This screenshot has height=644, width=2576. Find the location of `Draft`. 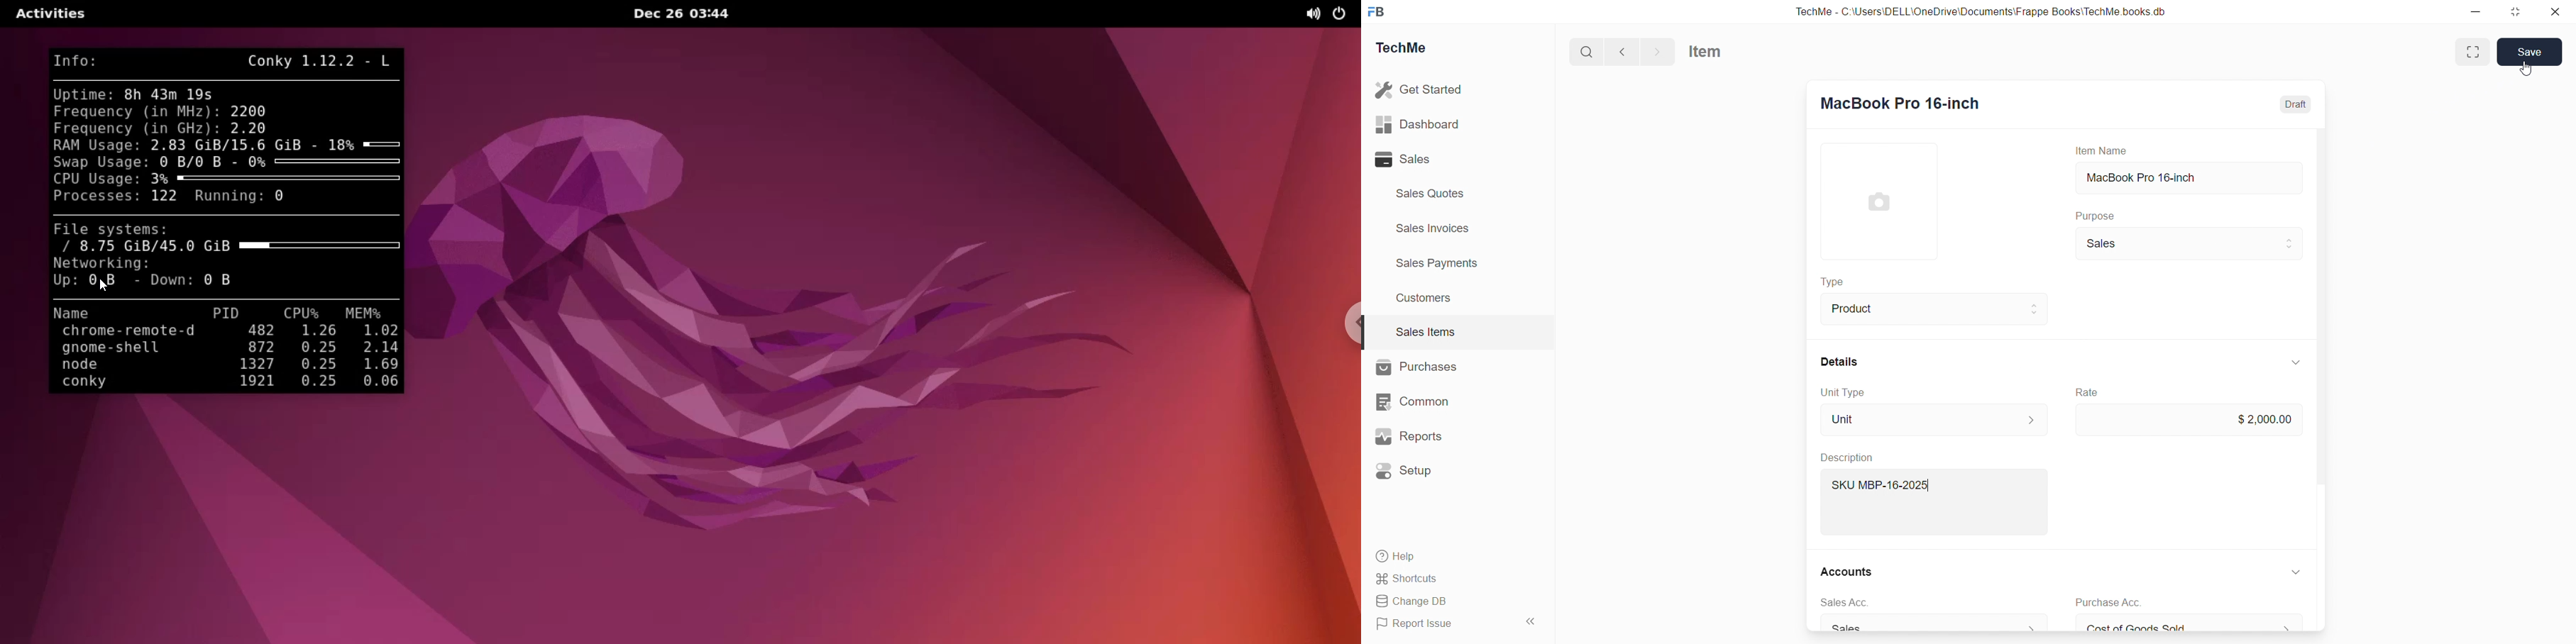

Draft is located at coordinates (2297, 104).